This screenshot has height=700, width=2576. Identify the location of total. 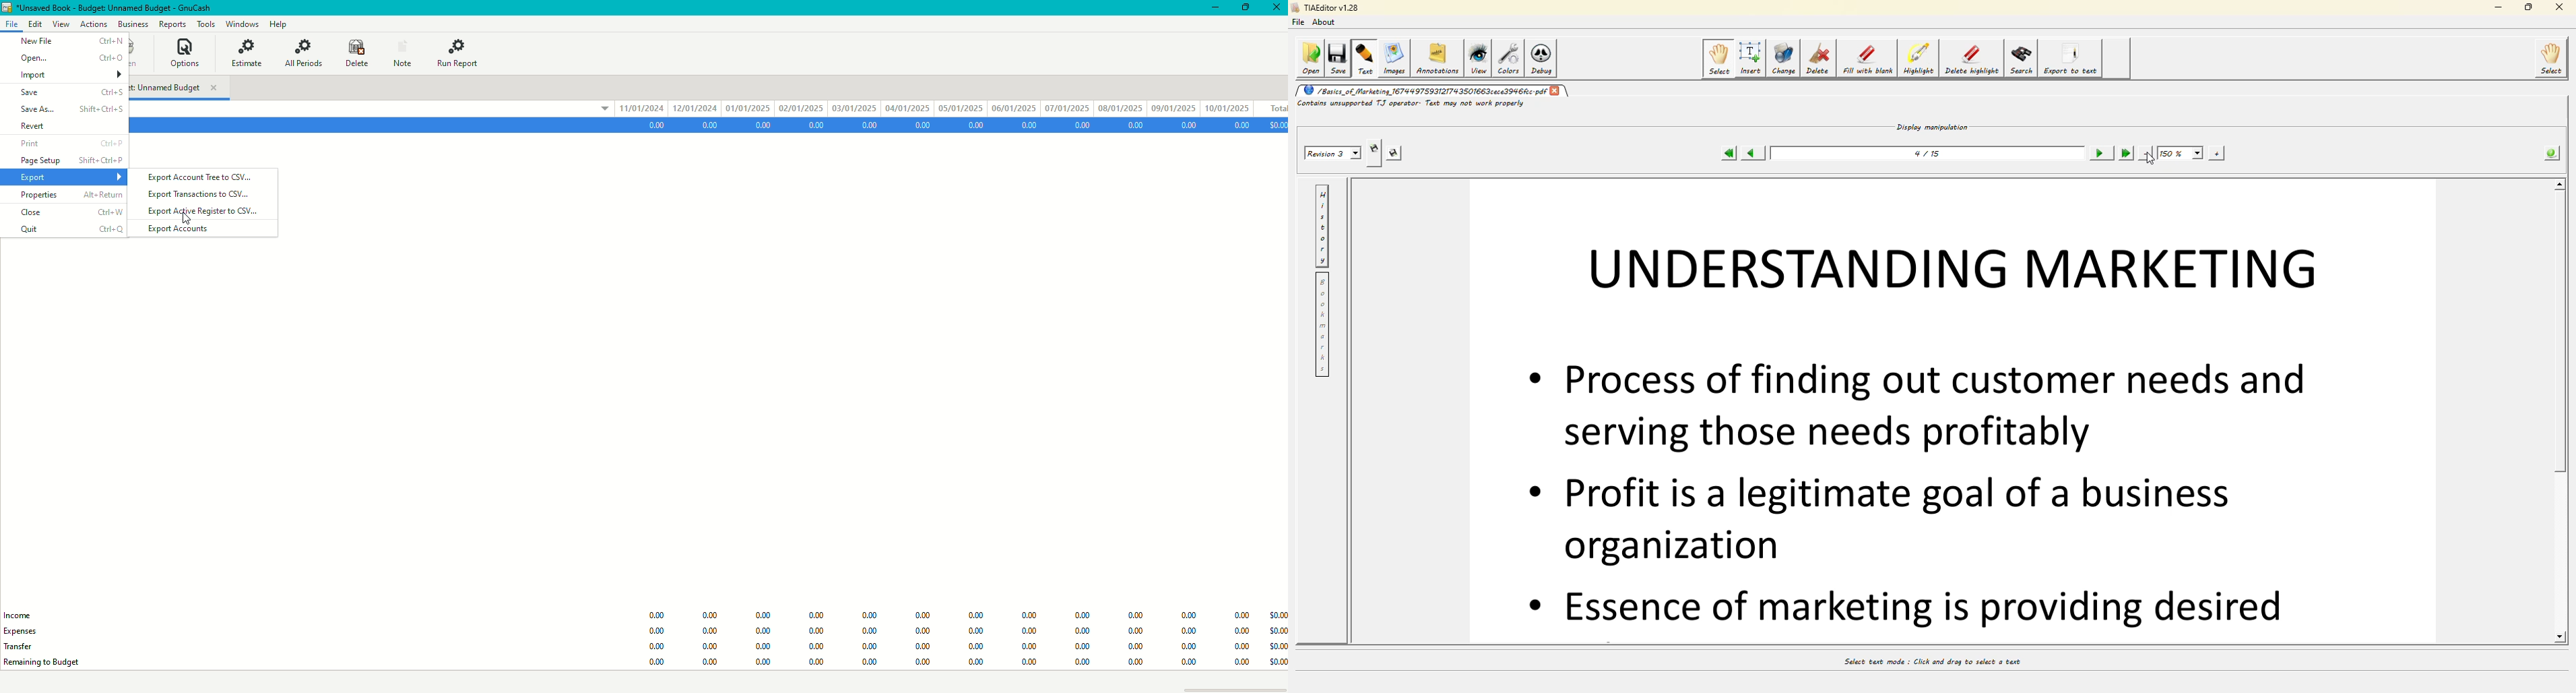
(1273, 106).